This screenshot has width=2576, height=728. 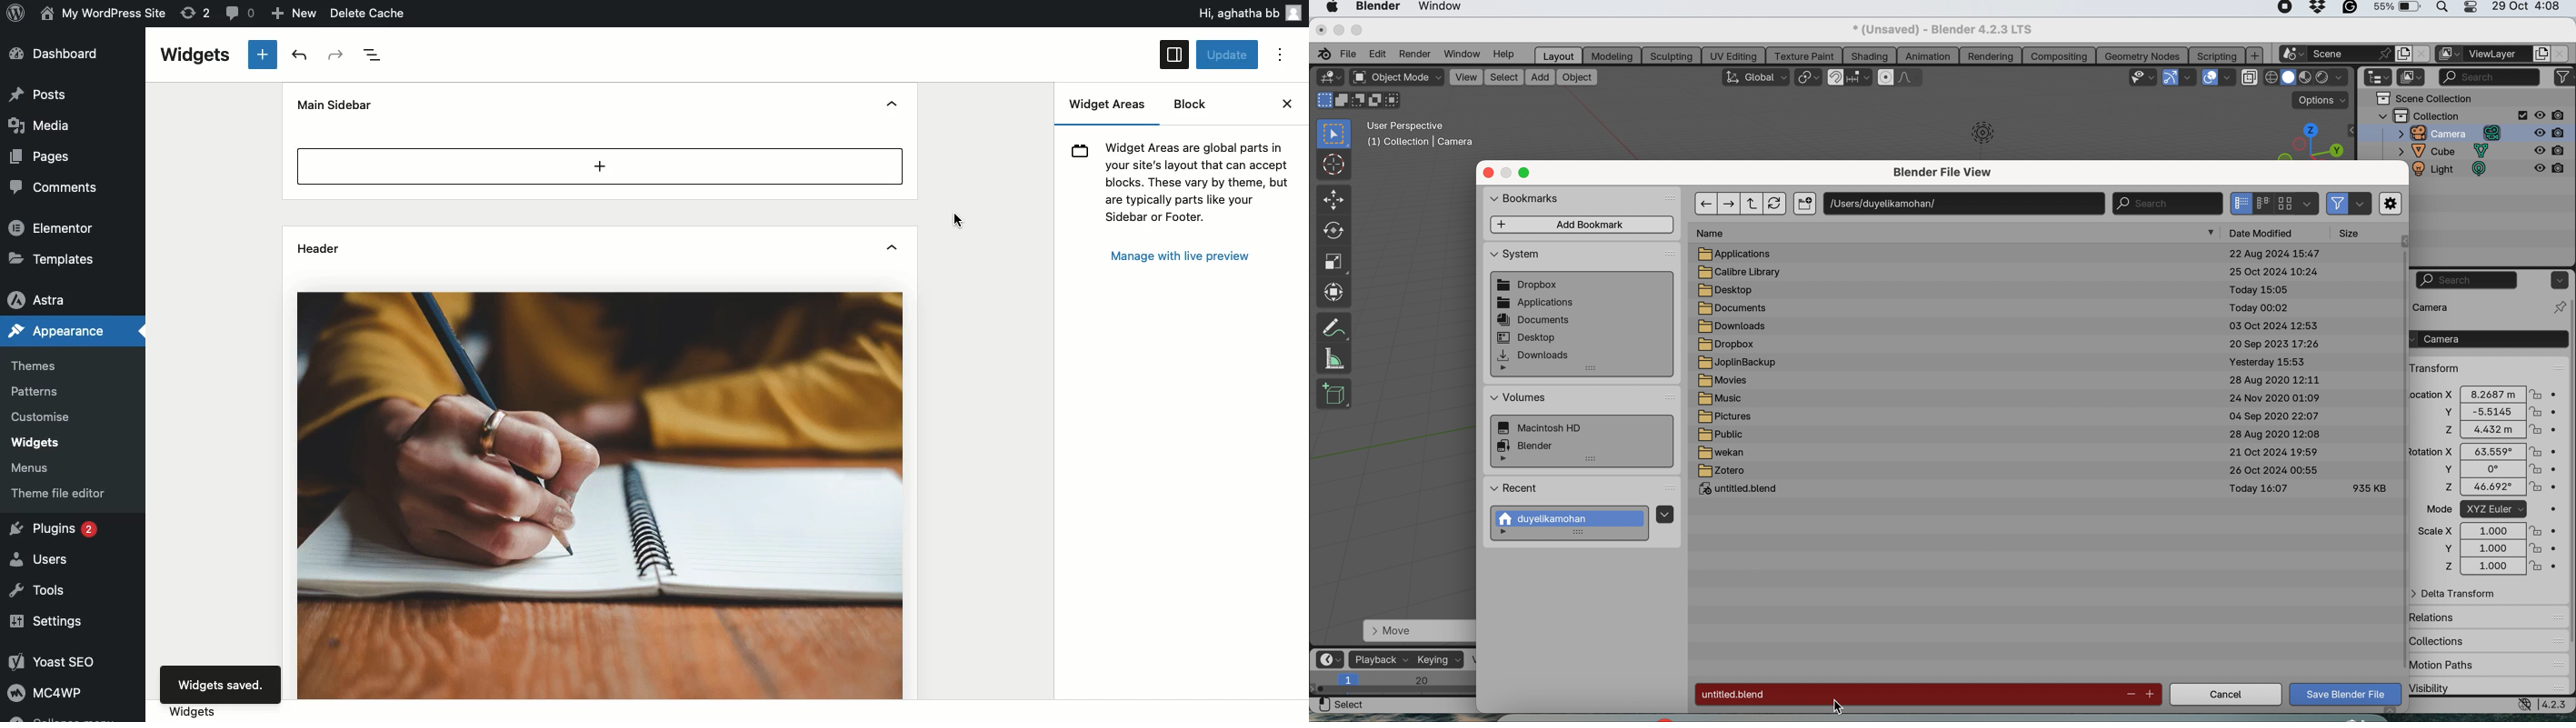 What do you see at coordinates (1332, 327) in the screenshot?
I see `annotate` at bounding box center [1332, 327].